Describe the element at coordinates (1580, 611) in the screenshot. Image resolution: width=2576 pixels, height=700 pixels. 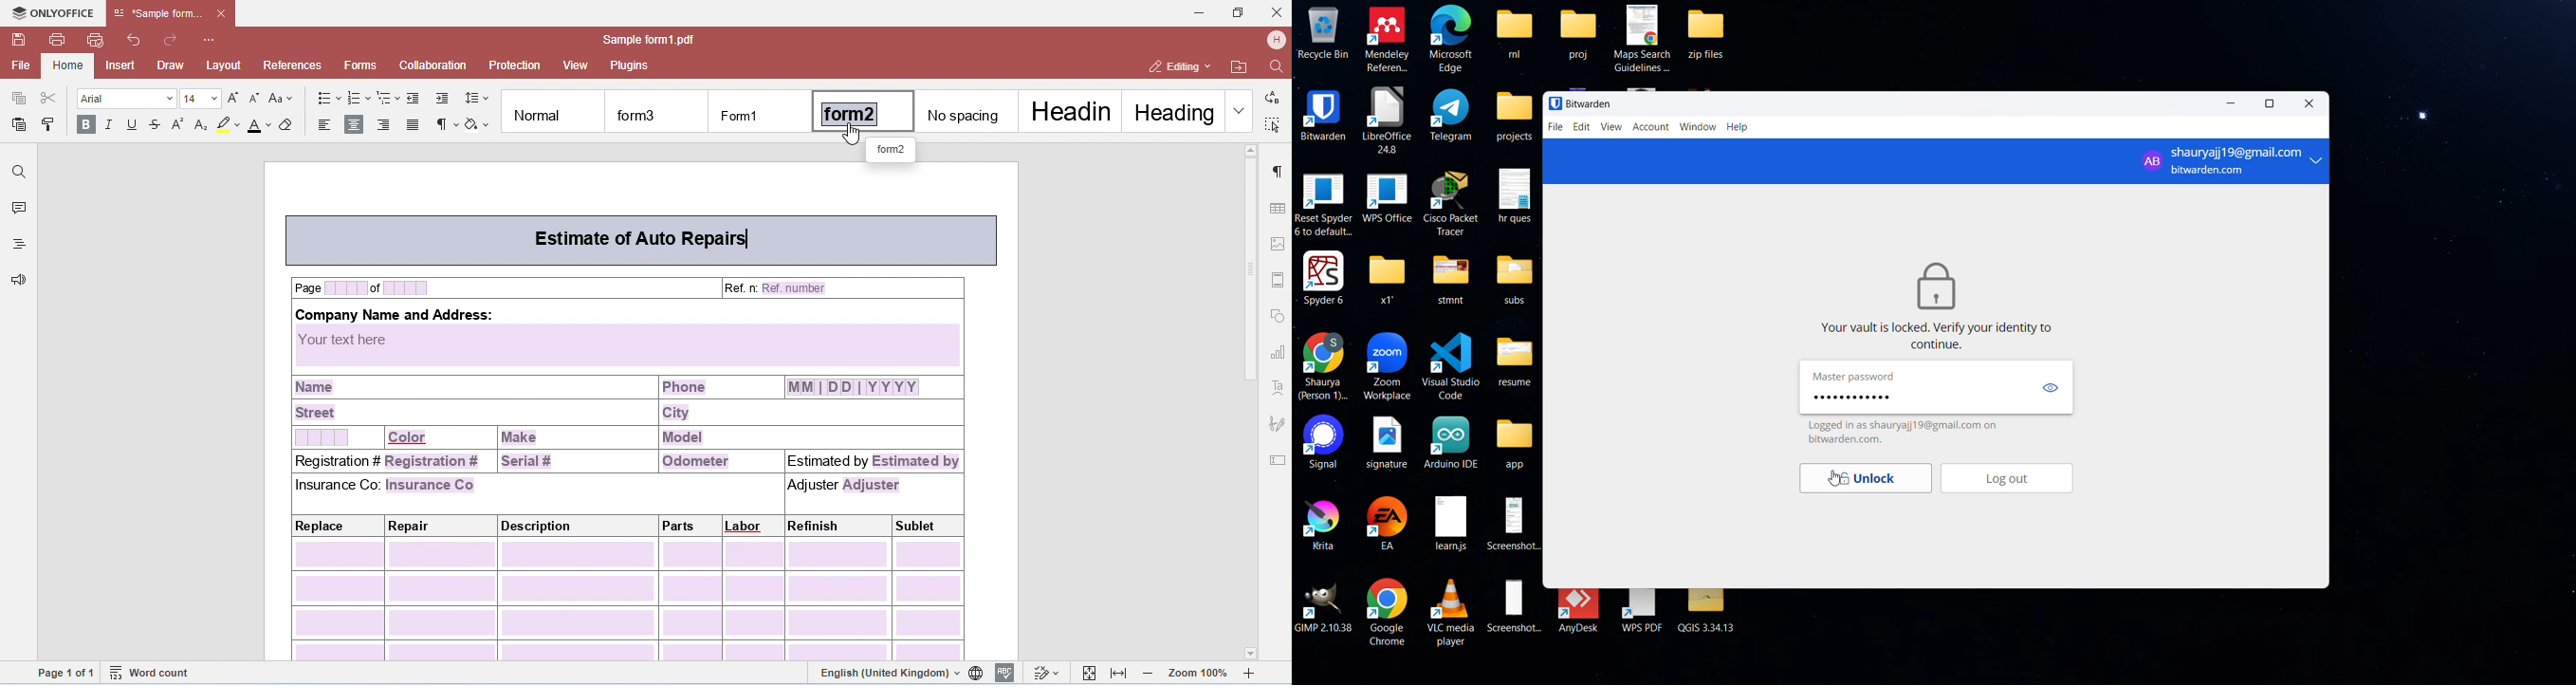
I see `AnyDesk` at that location.